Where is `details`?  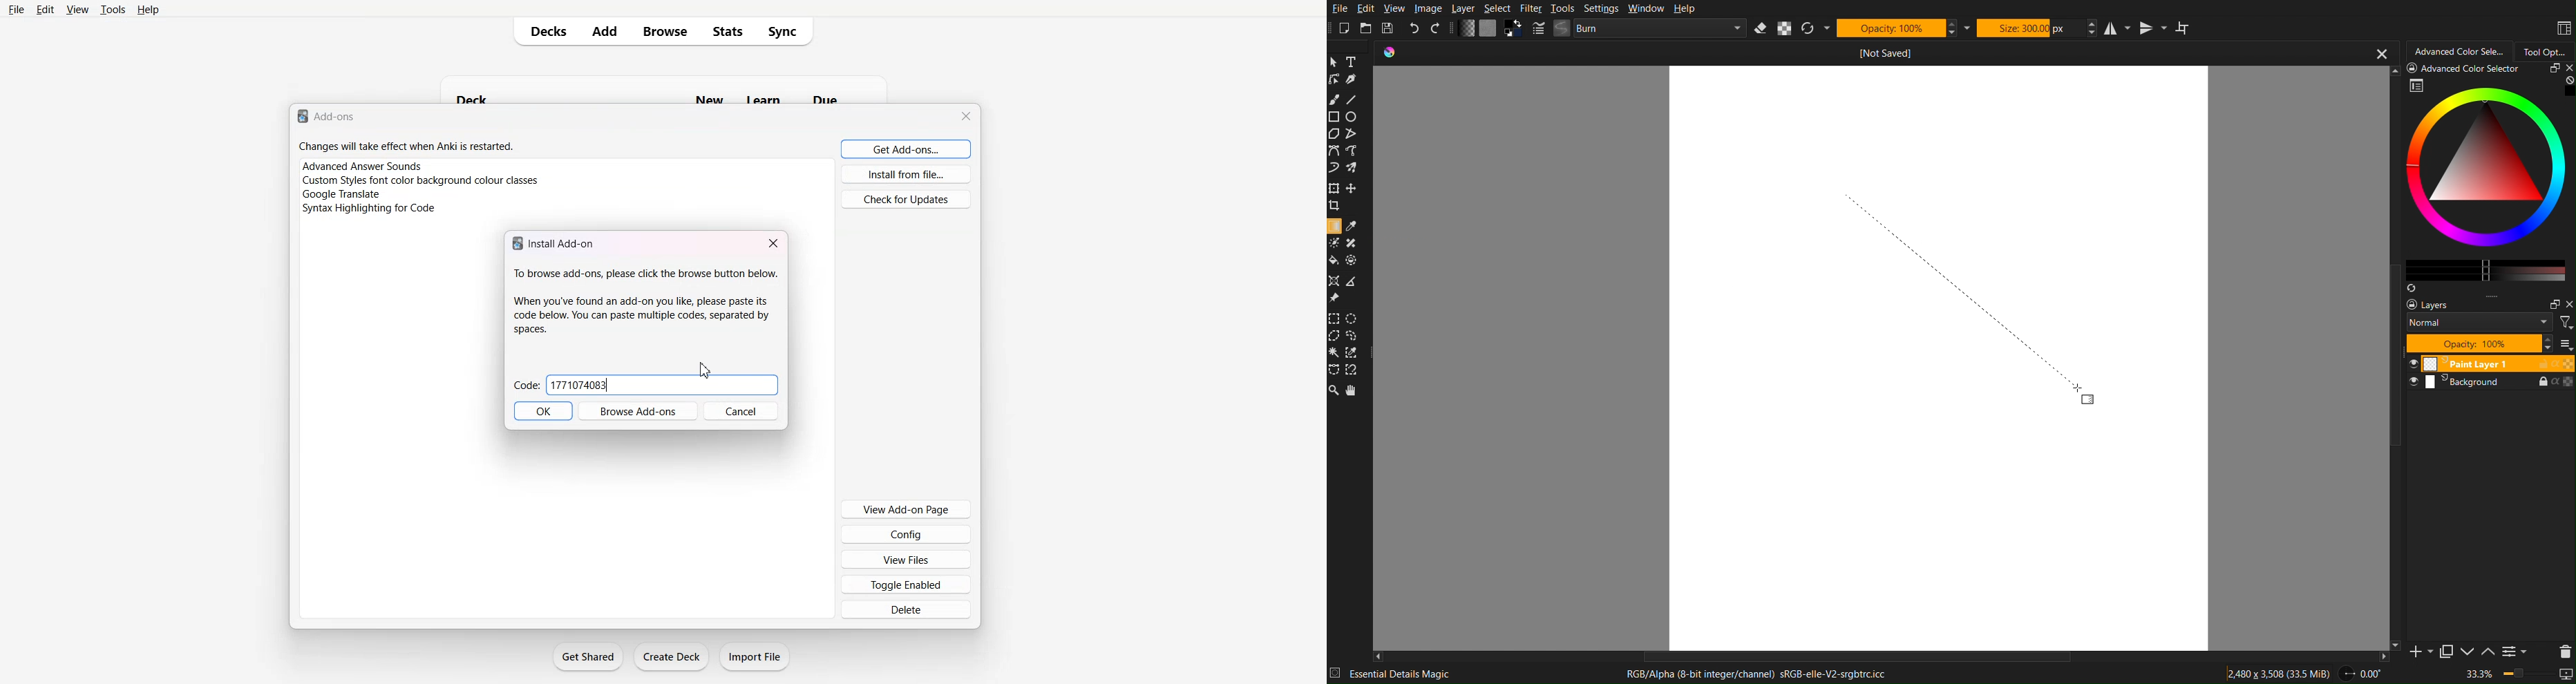
details is located at coordinates (1337, 672).